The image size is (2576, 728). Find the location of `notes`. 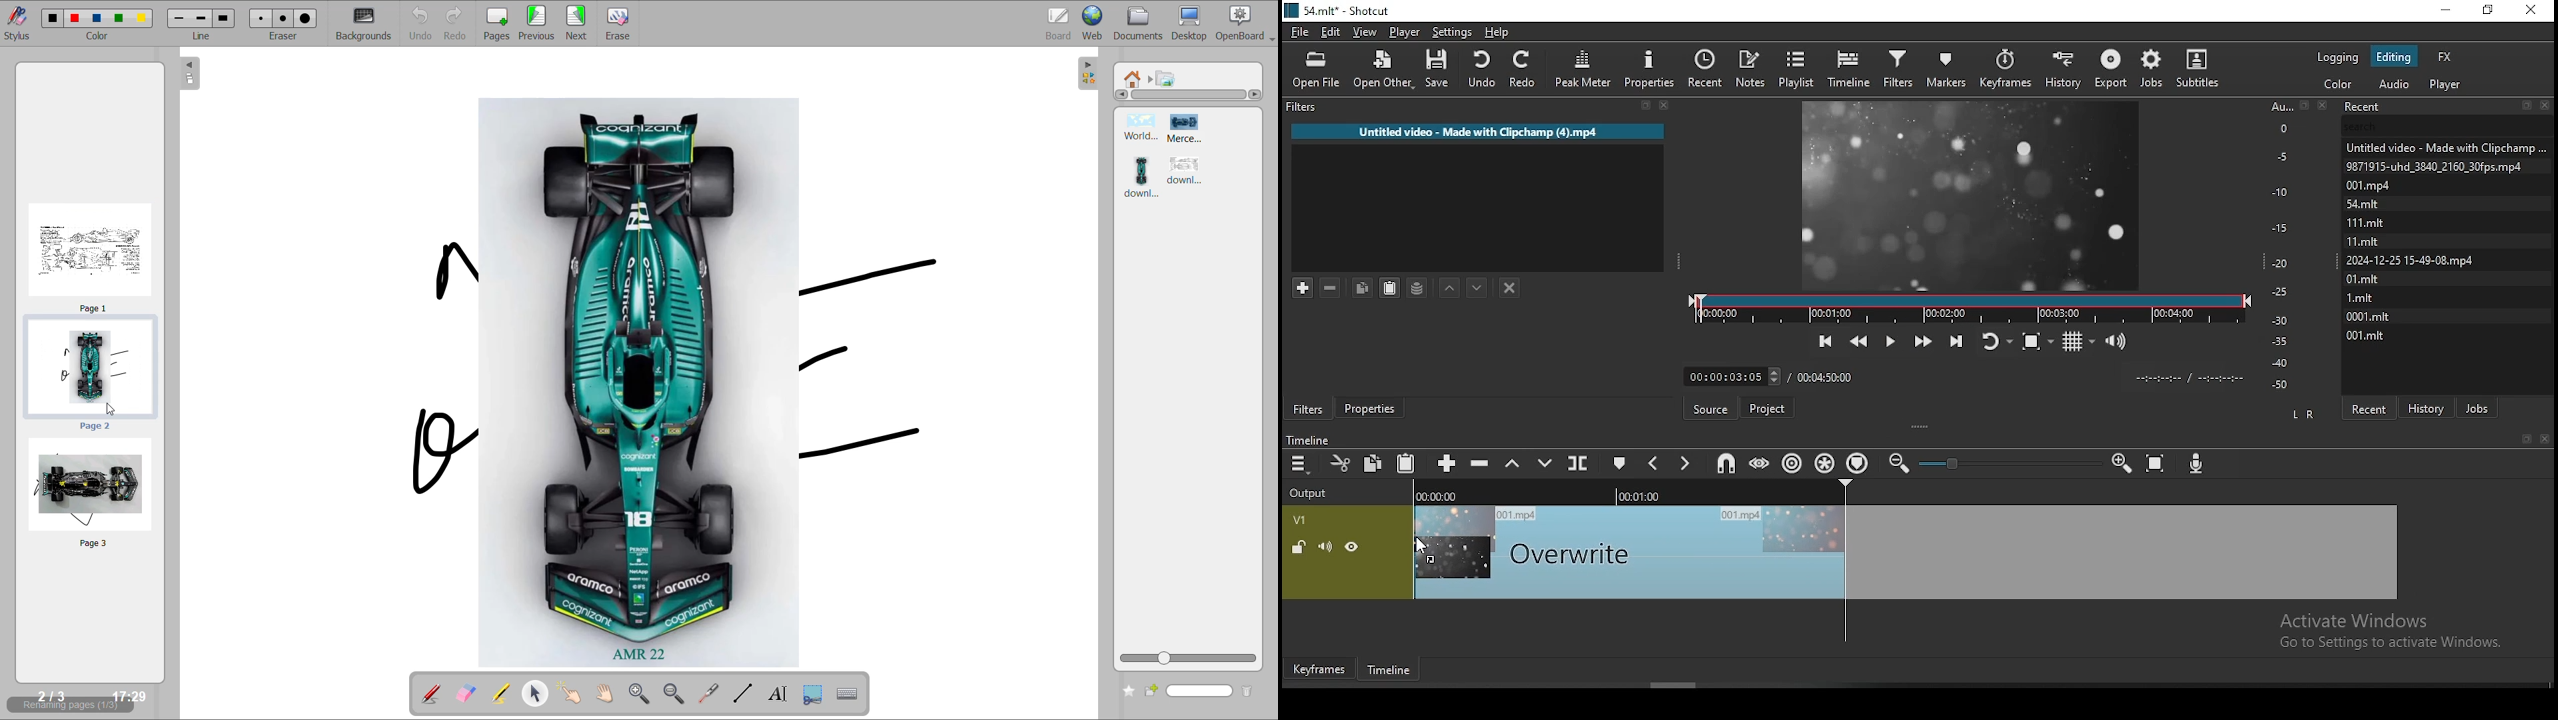

notes is located at coordinates (1751, 65).